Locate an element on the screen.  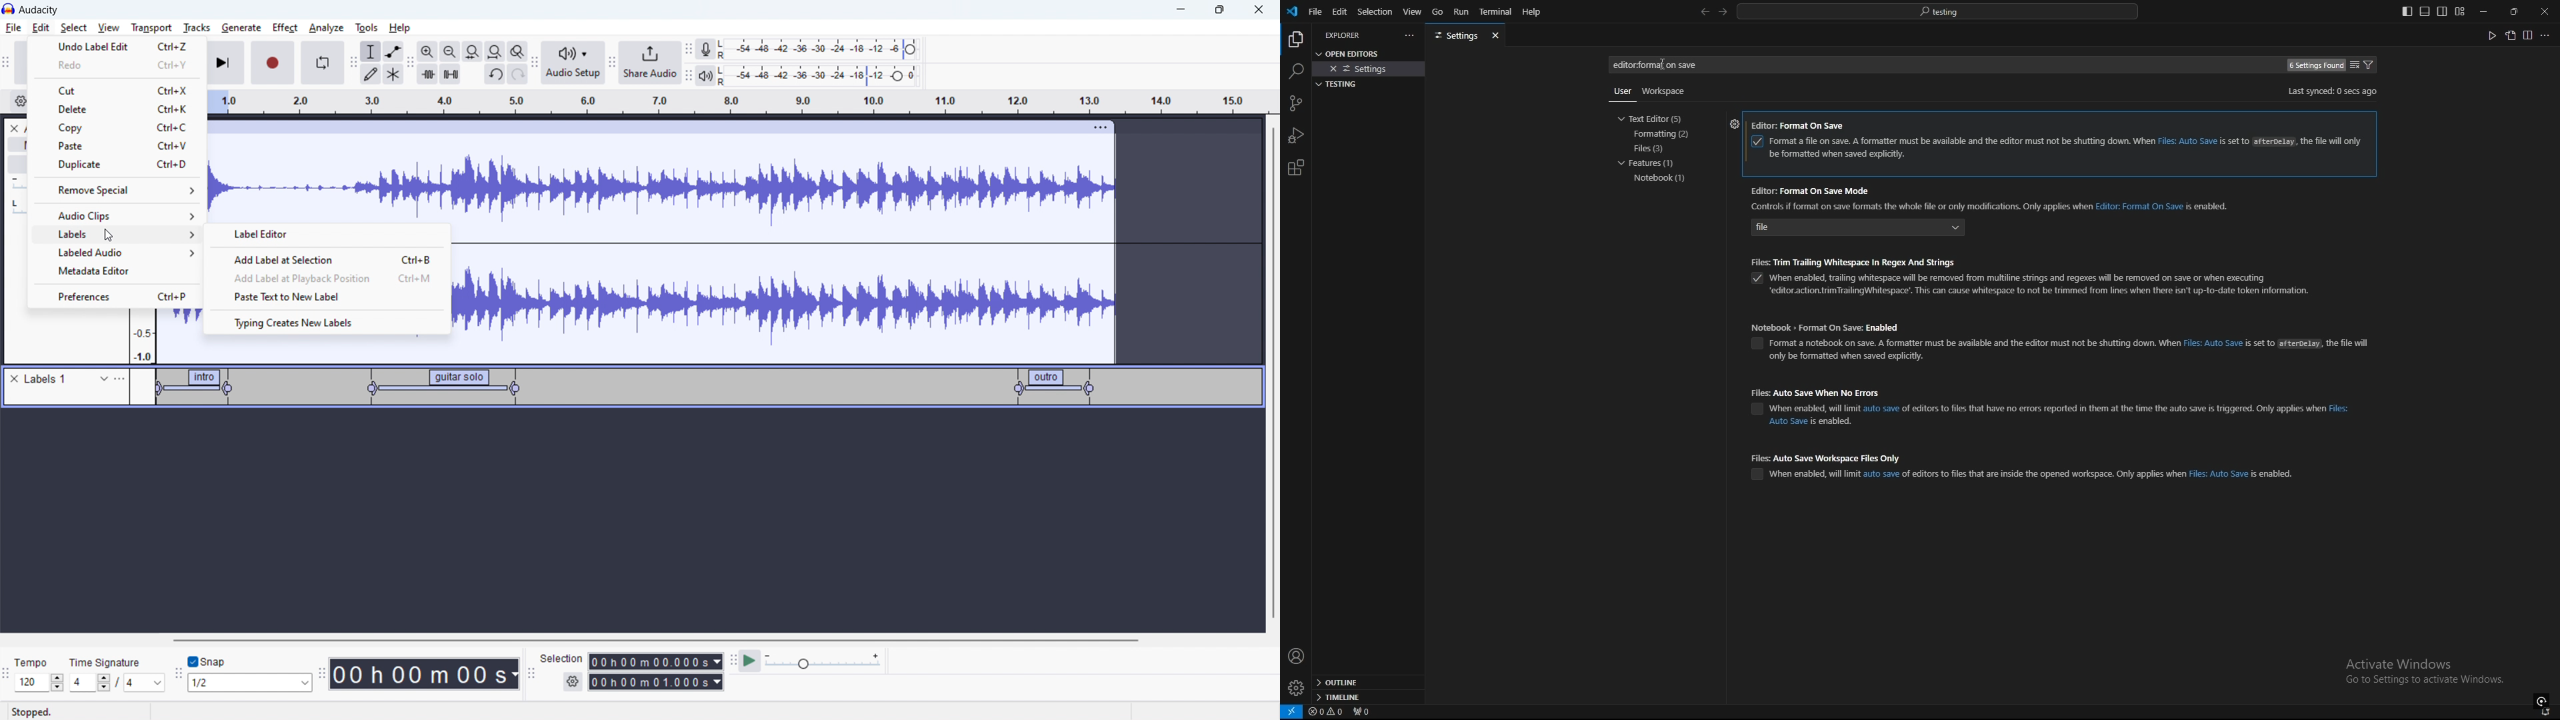
time signature toolbar is located at coordinates (8, 677).